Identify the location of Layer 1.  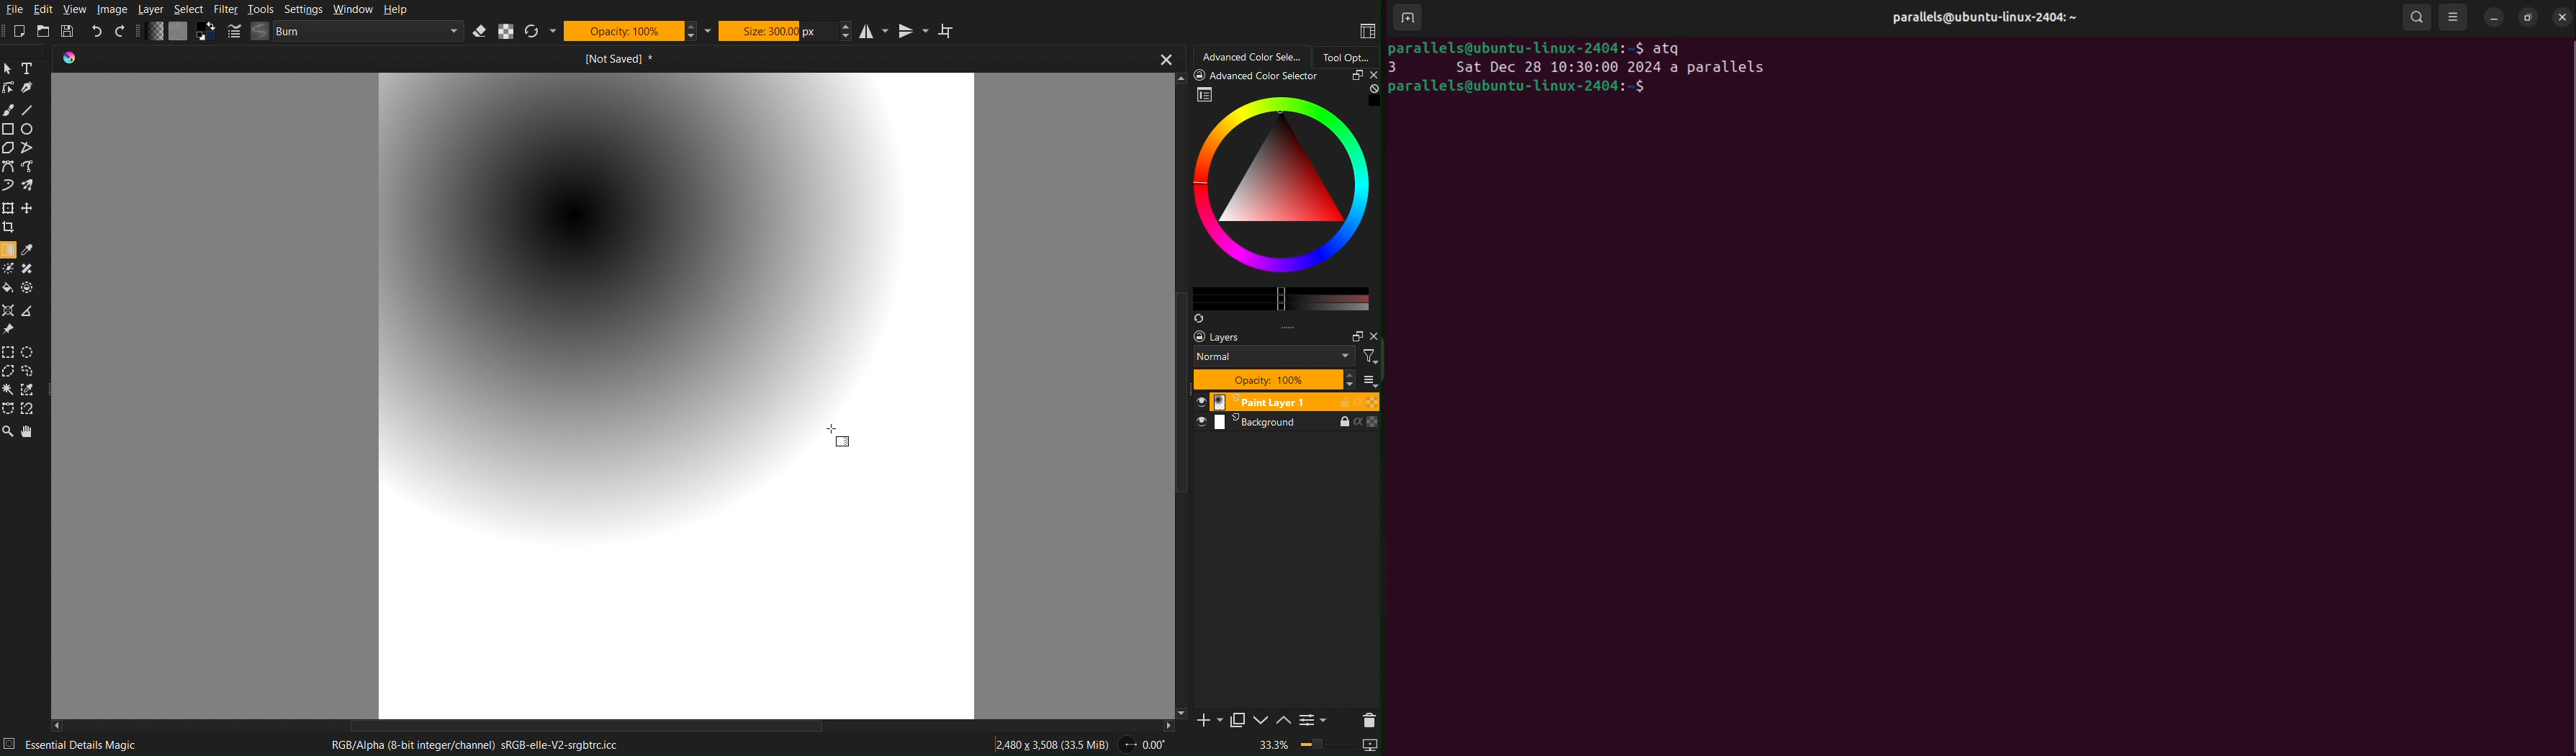
(1285, 402).